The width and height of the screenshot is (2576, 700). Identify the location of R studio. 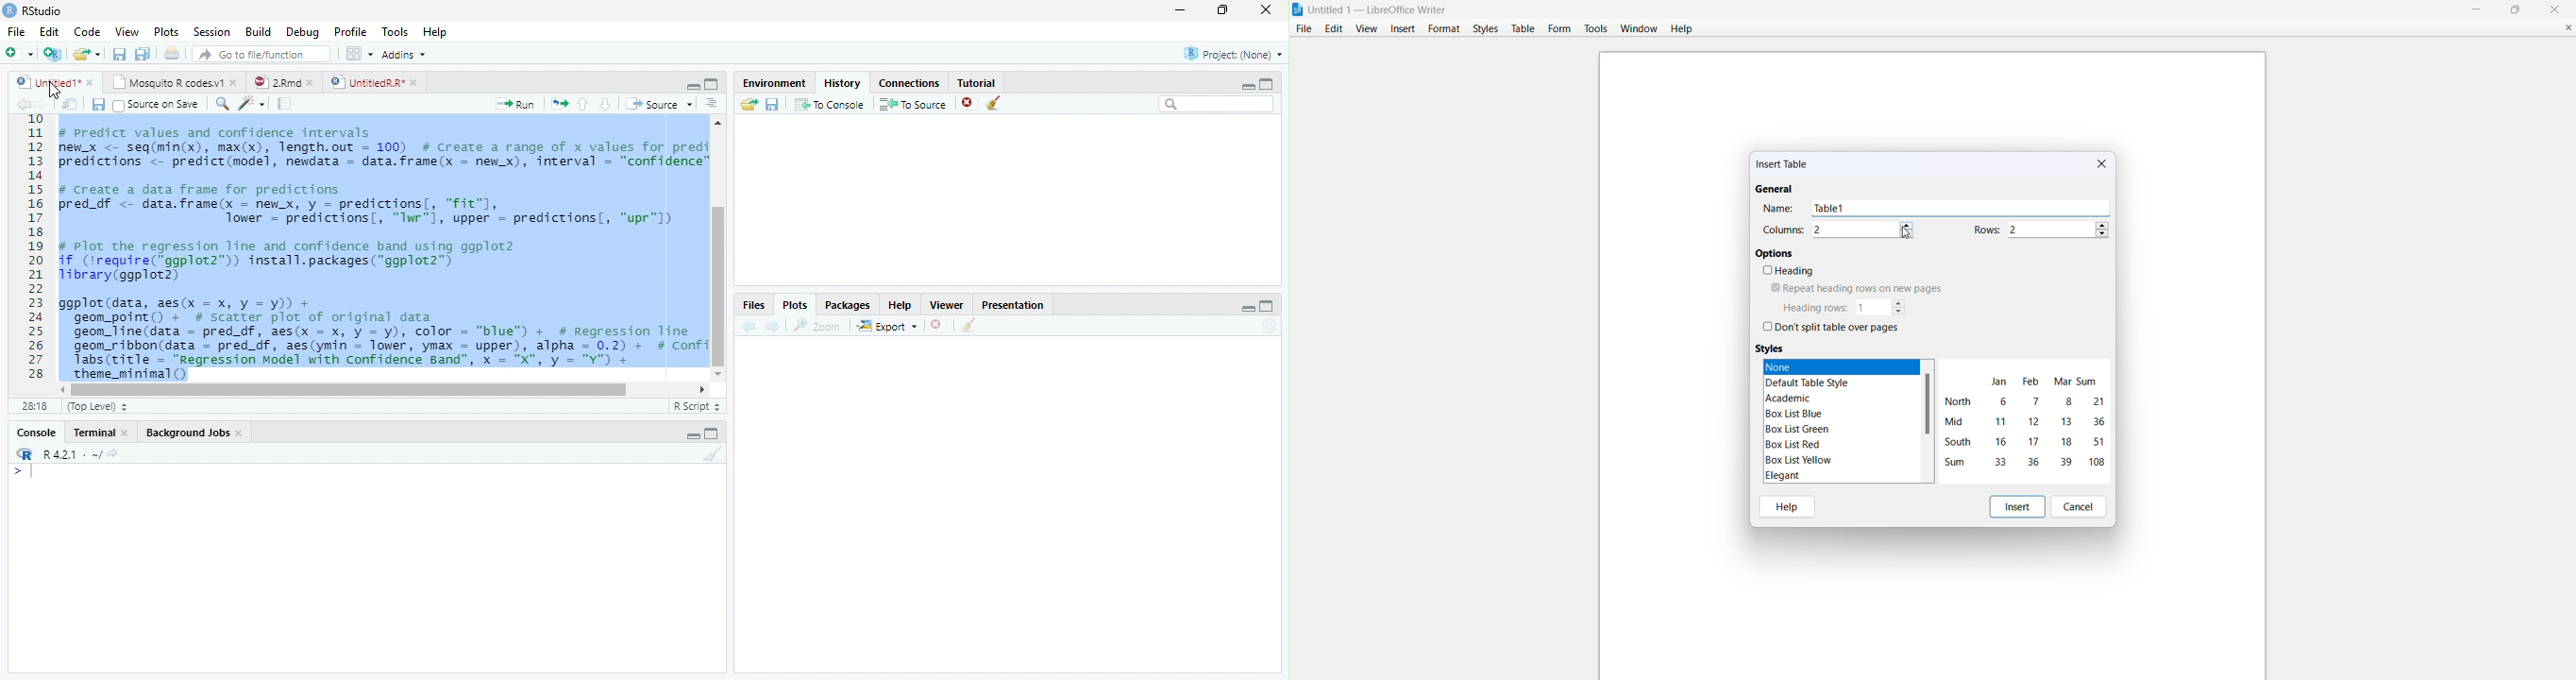
(36, 10).